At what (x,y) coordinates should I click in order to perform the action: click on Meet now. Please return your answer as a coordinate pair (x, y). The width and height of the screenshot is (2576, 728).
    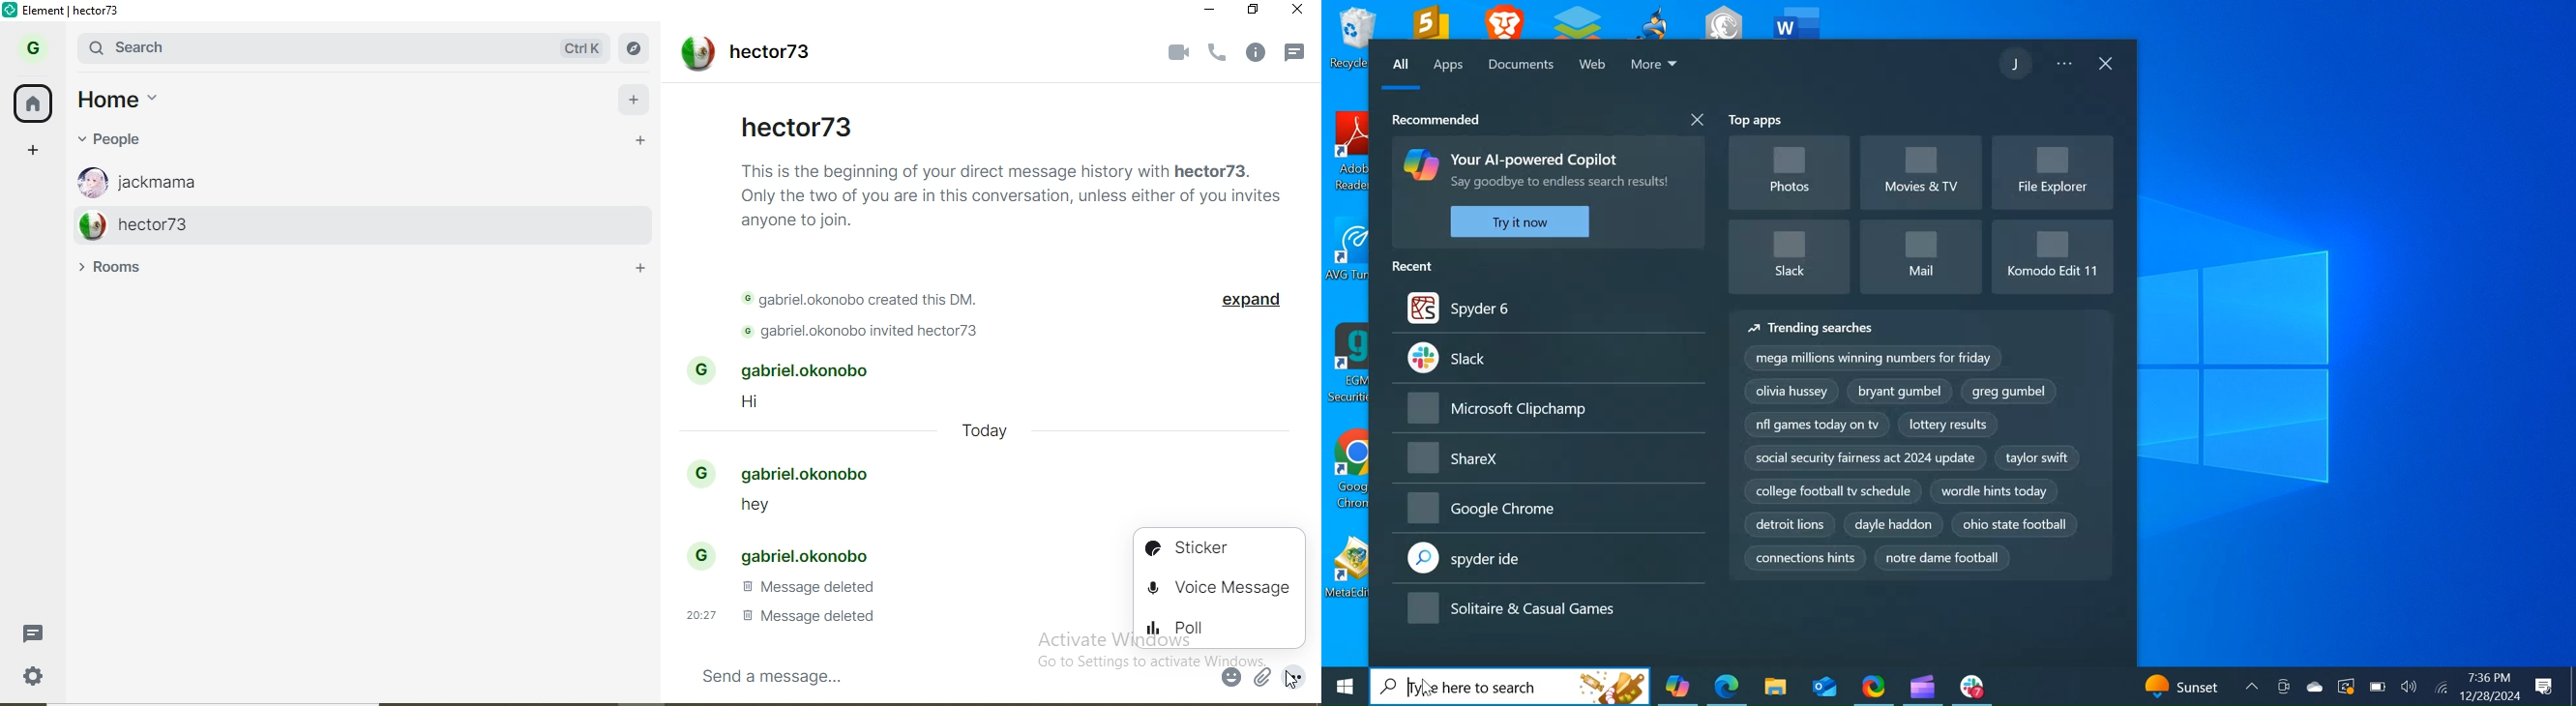
    Looking at the image, I should click on (2283, 688).